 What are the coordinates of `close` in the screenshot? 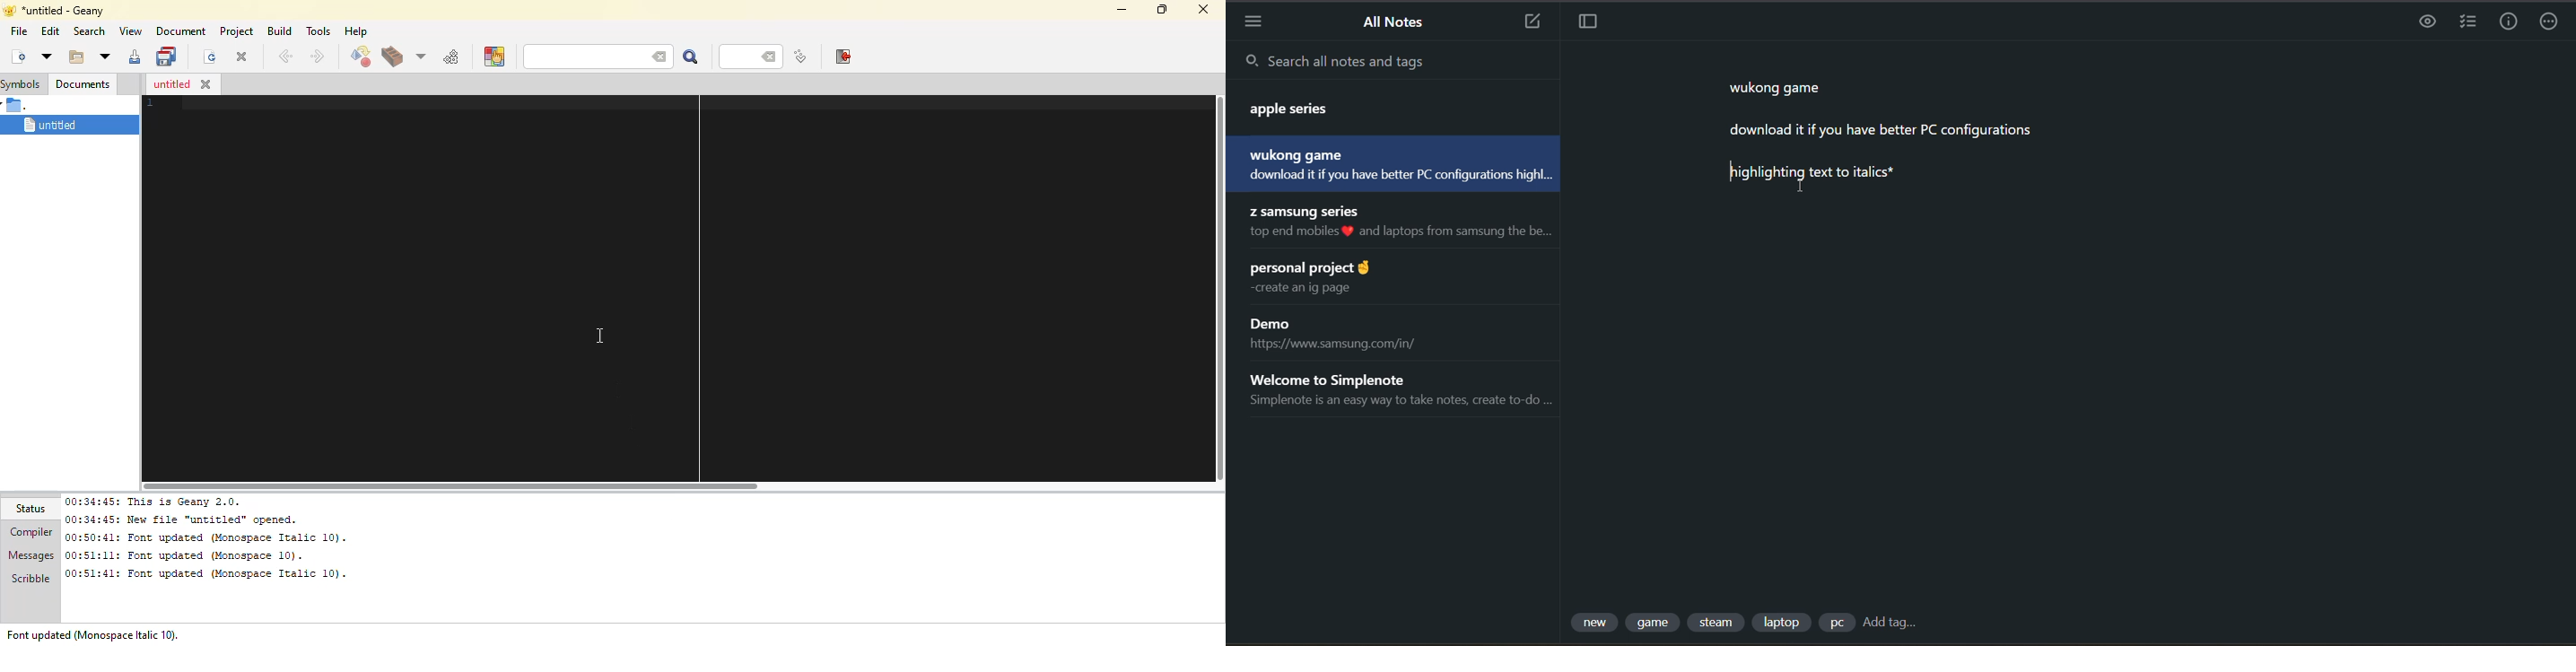 It's located at (206, 84).